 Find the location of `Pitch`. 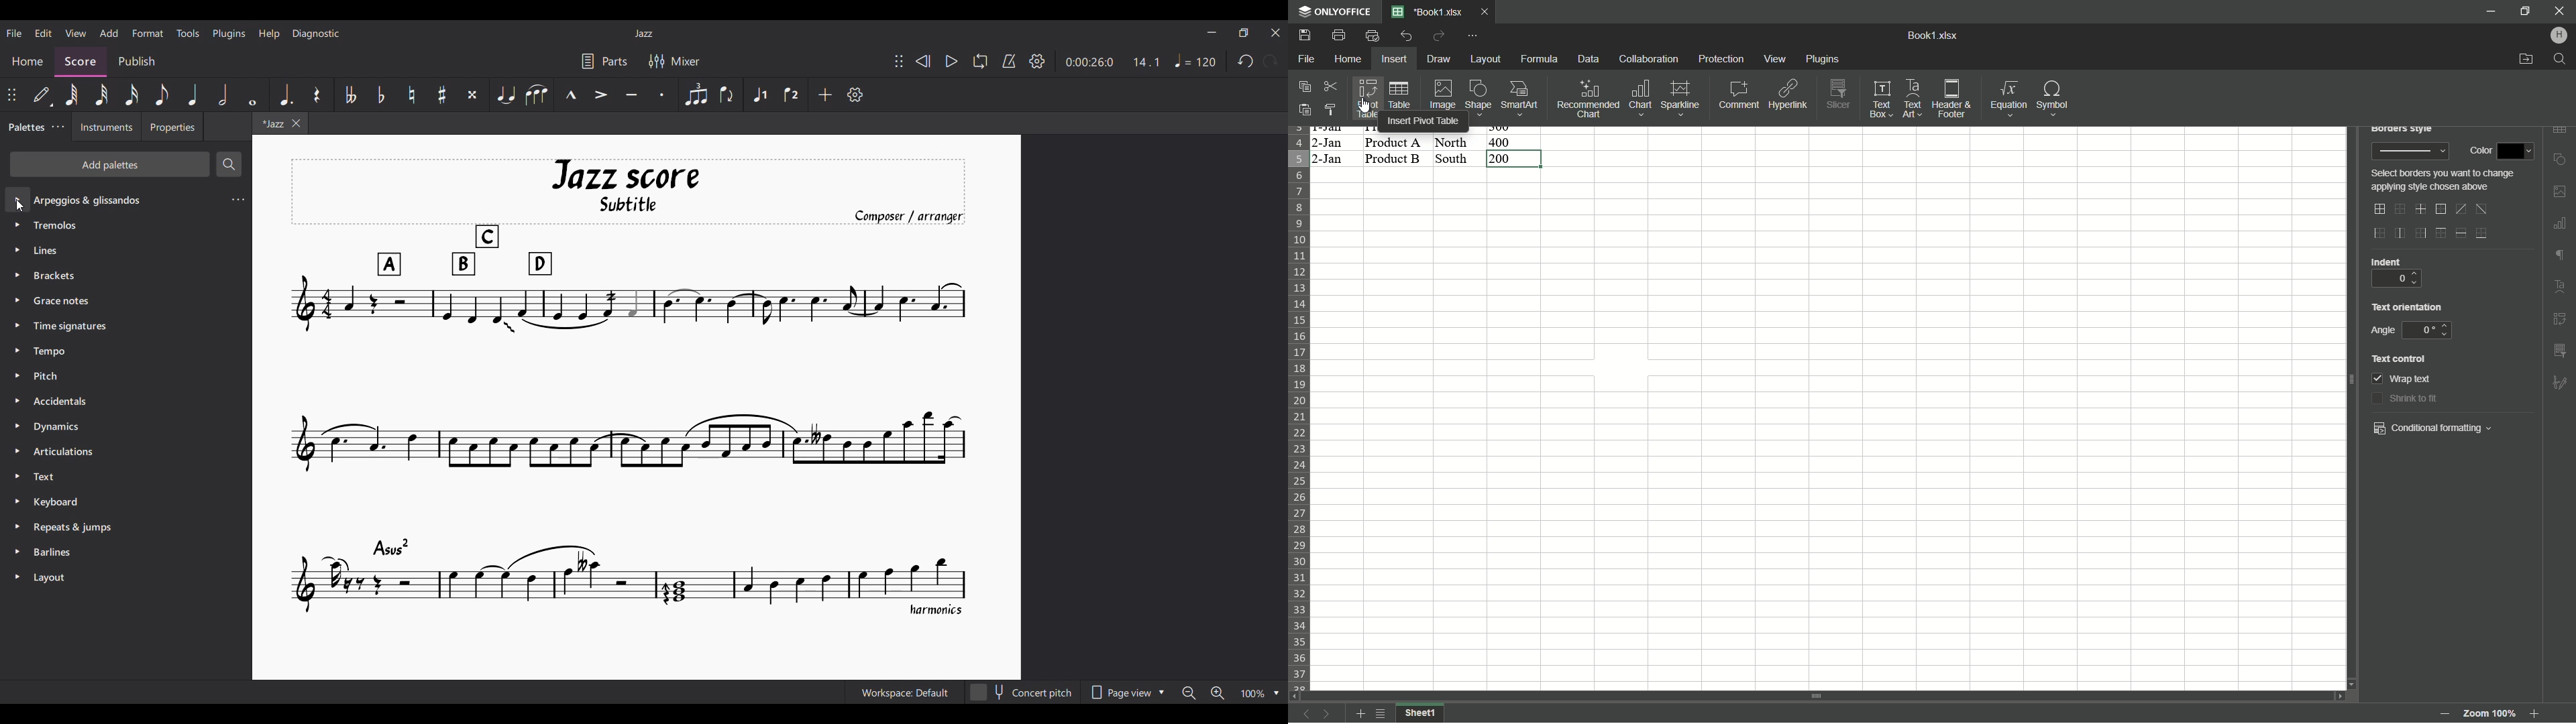

Pitch is located at coordinates (50, 377).